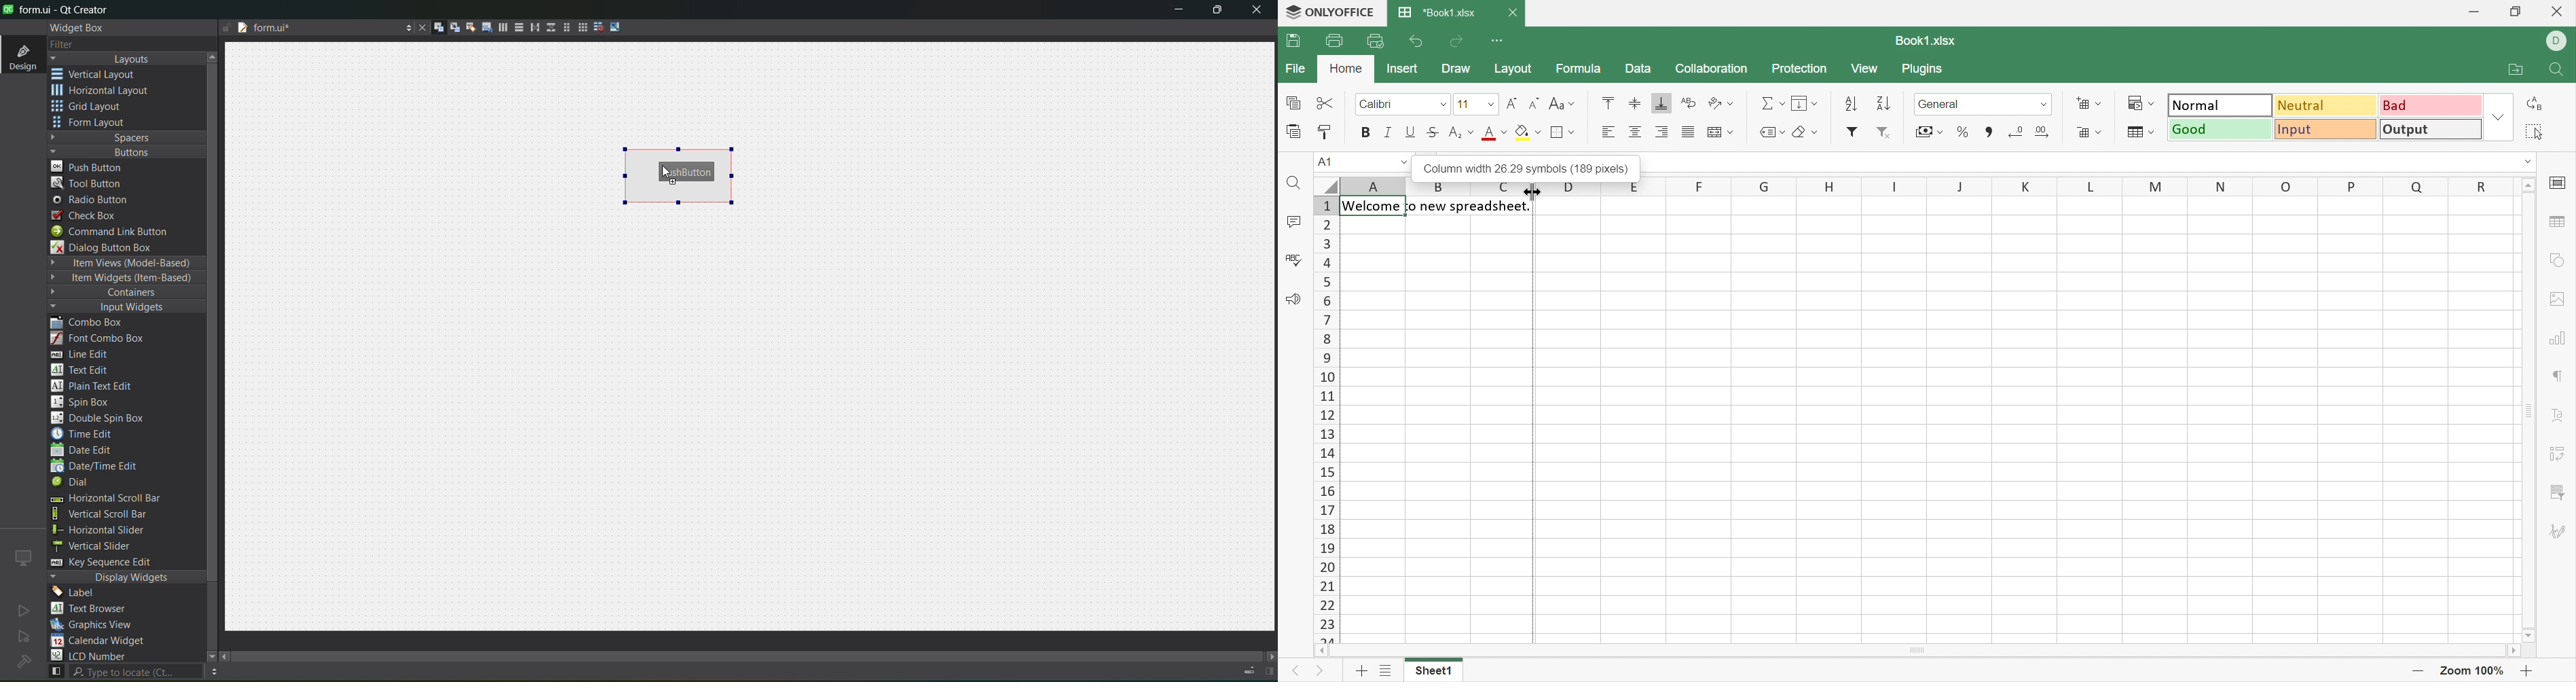 This screenshot has width=2576, height=700. What do you see at coordinates (2561, 183) in the screenshot?
I see `cell settings` at bounding box center [2561, 183].